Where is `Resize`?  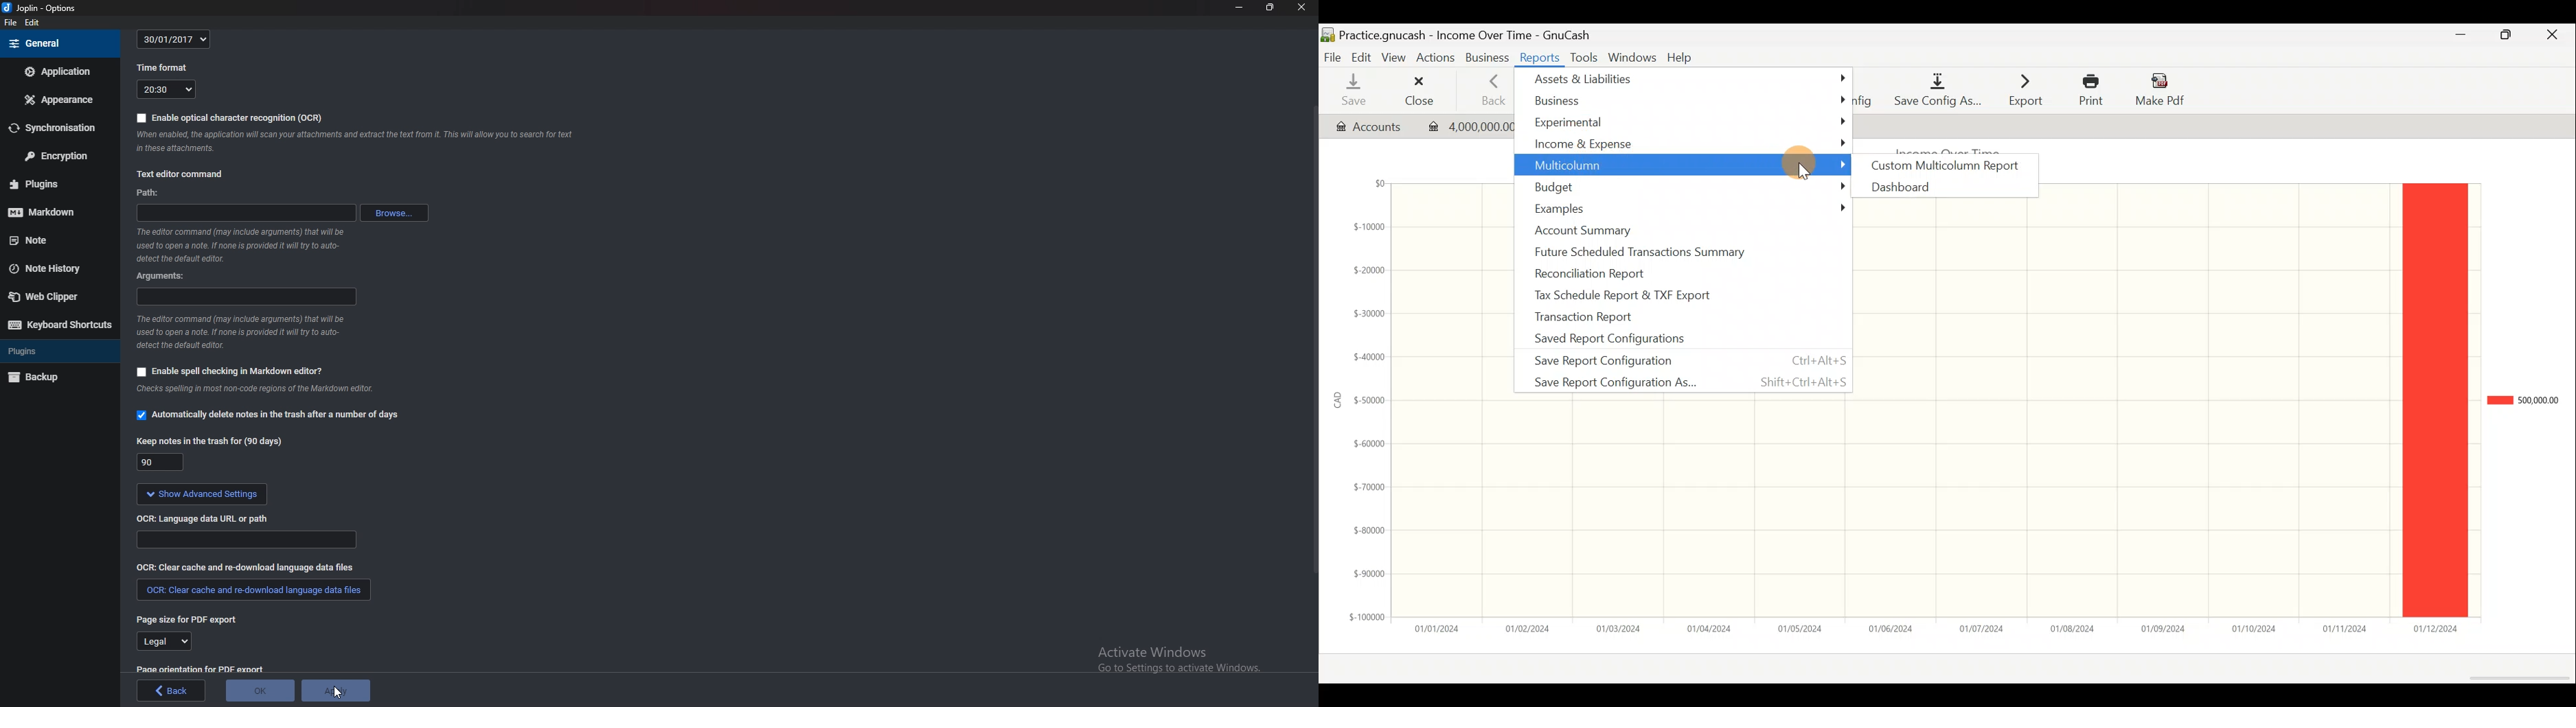
Resize is located at coordinates (1270, 7).